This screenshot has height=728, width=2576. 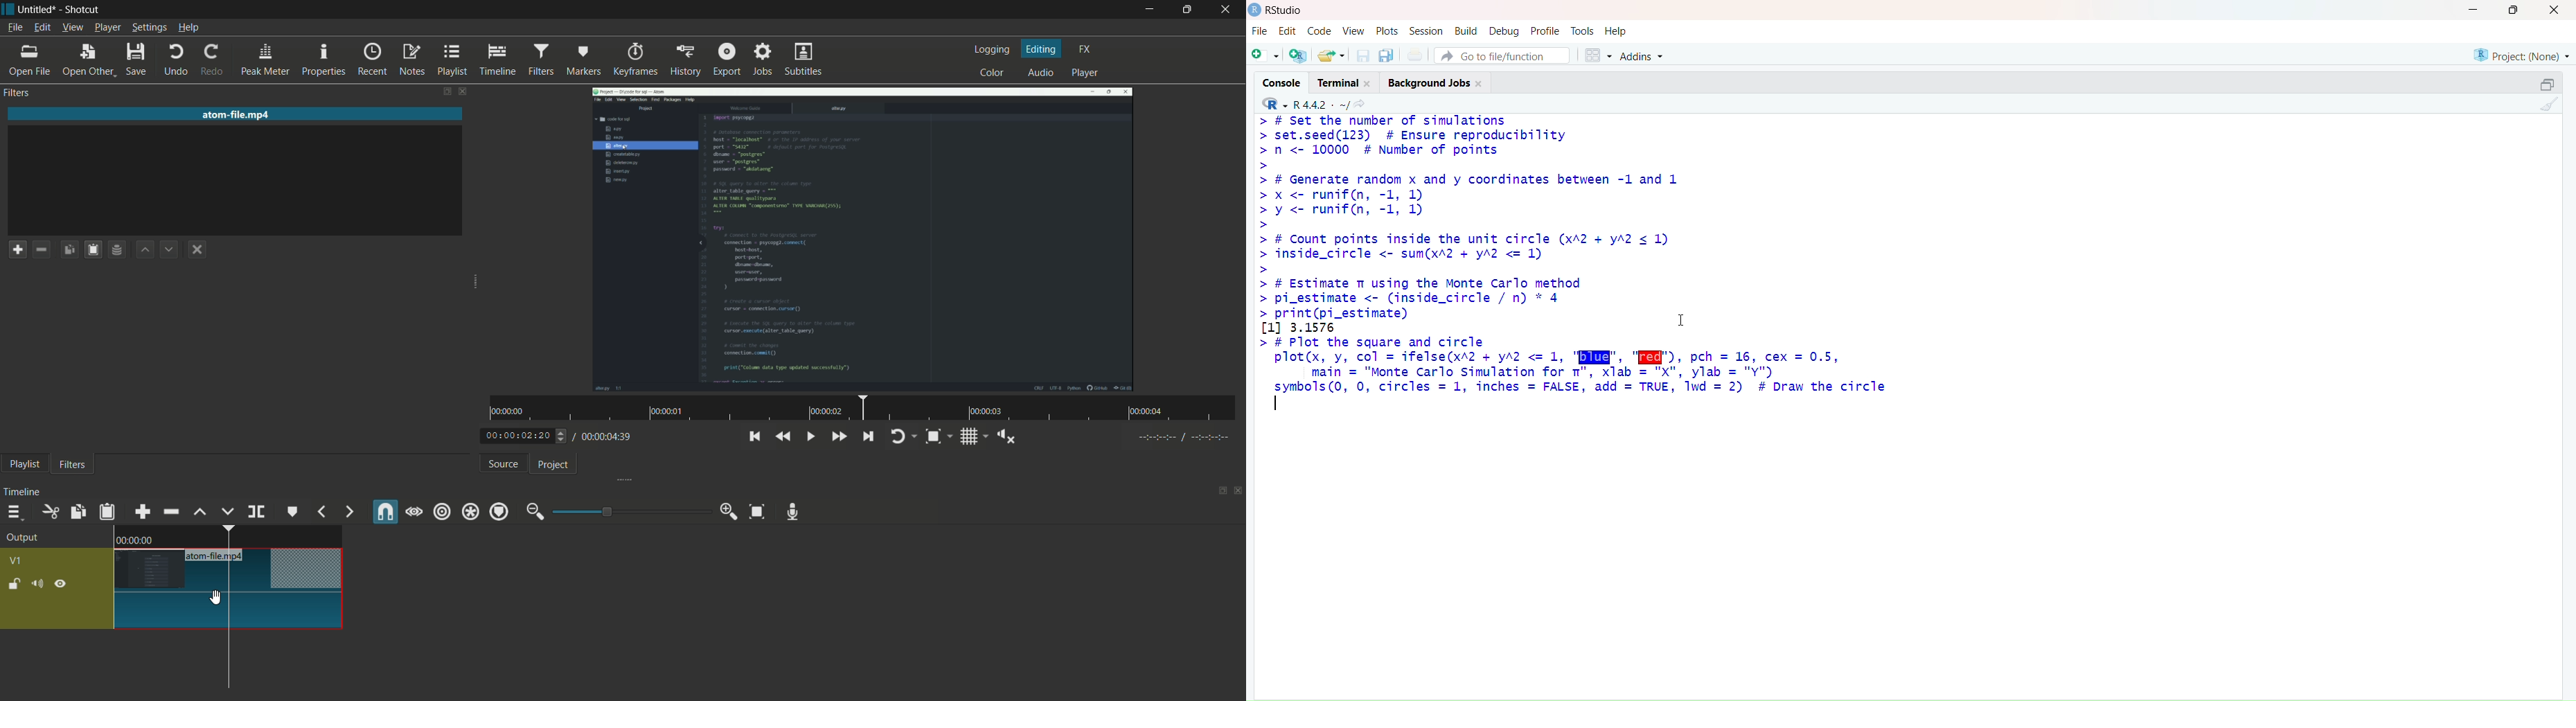 What do you see at coordinates (1353, 29) in the screenshot?
I see `View` at bounding box center [1353, 29].